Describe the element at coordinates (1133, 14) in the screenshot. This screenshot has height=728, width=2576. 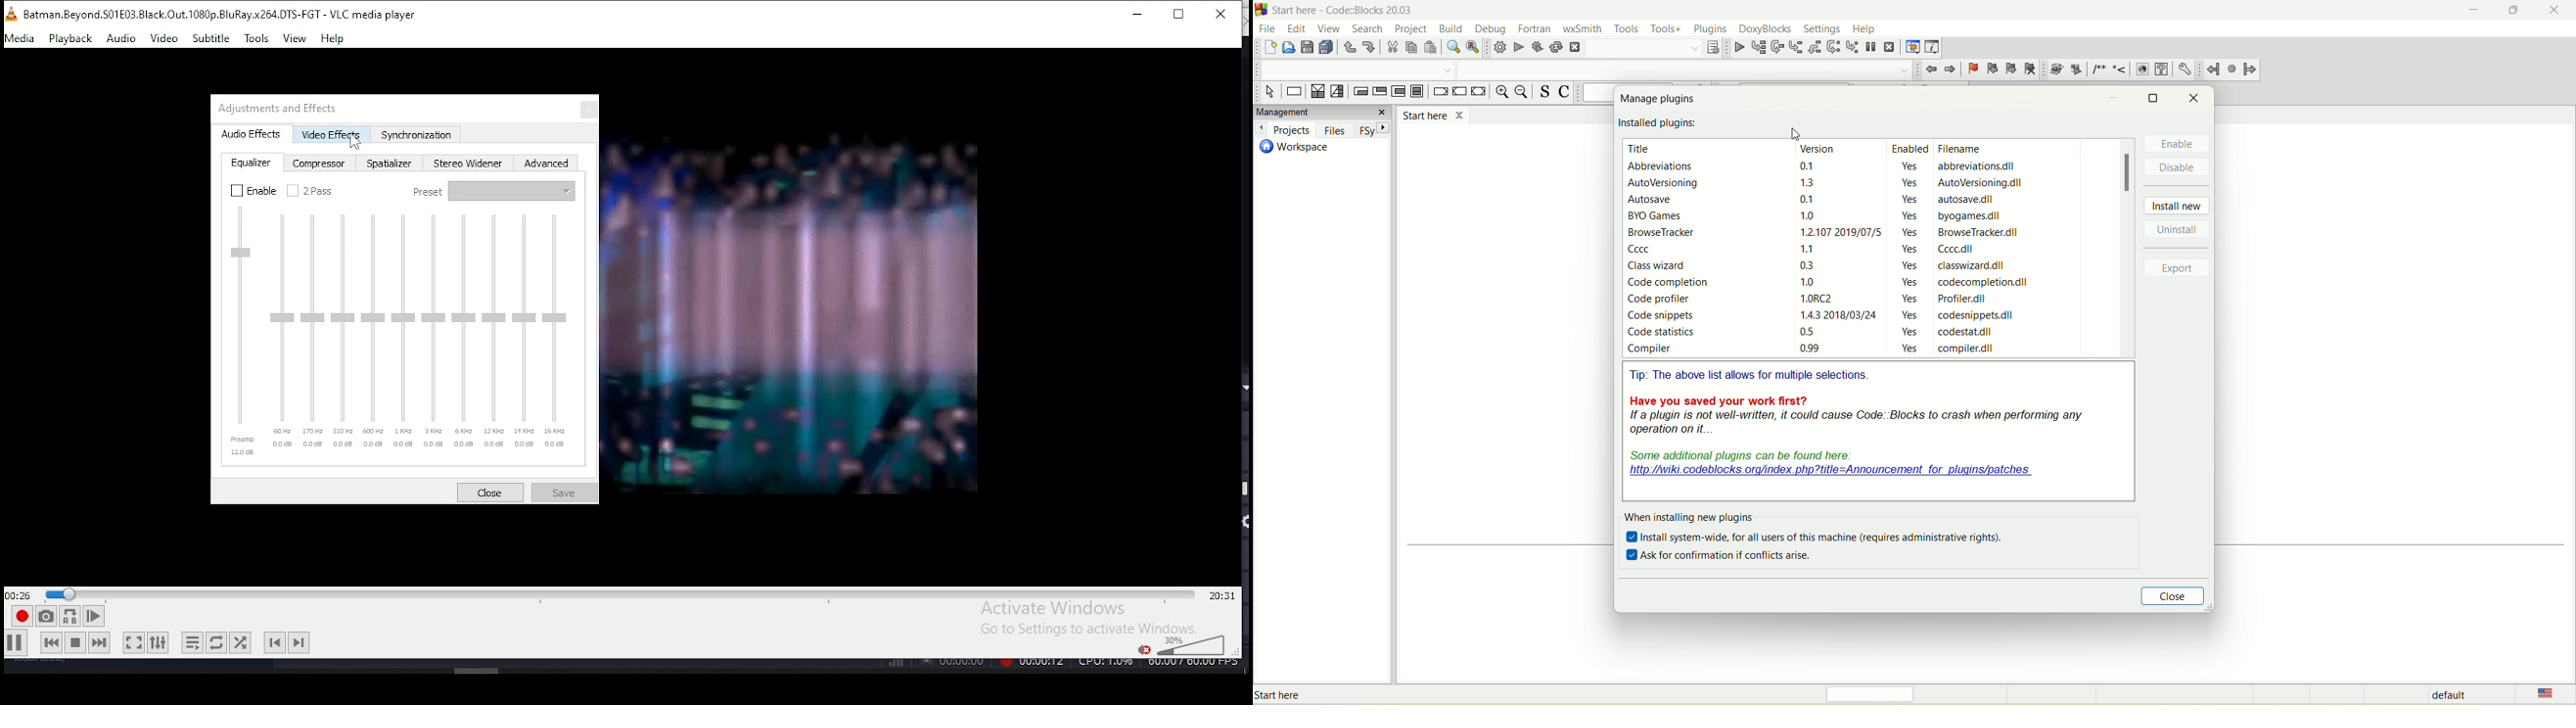
I see `minimize` at that location.